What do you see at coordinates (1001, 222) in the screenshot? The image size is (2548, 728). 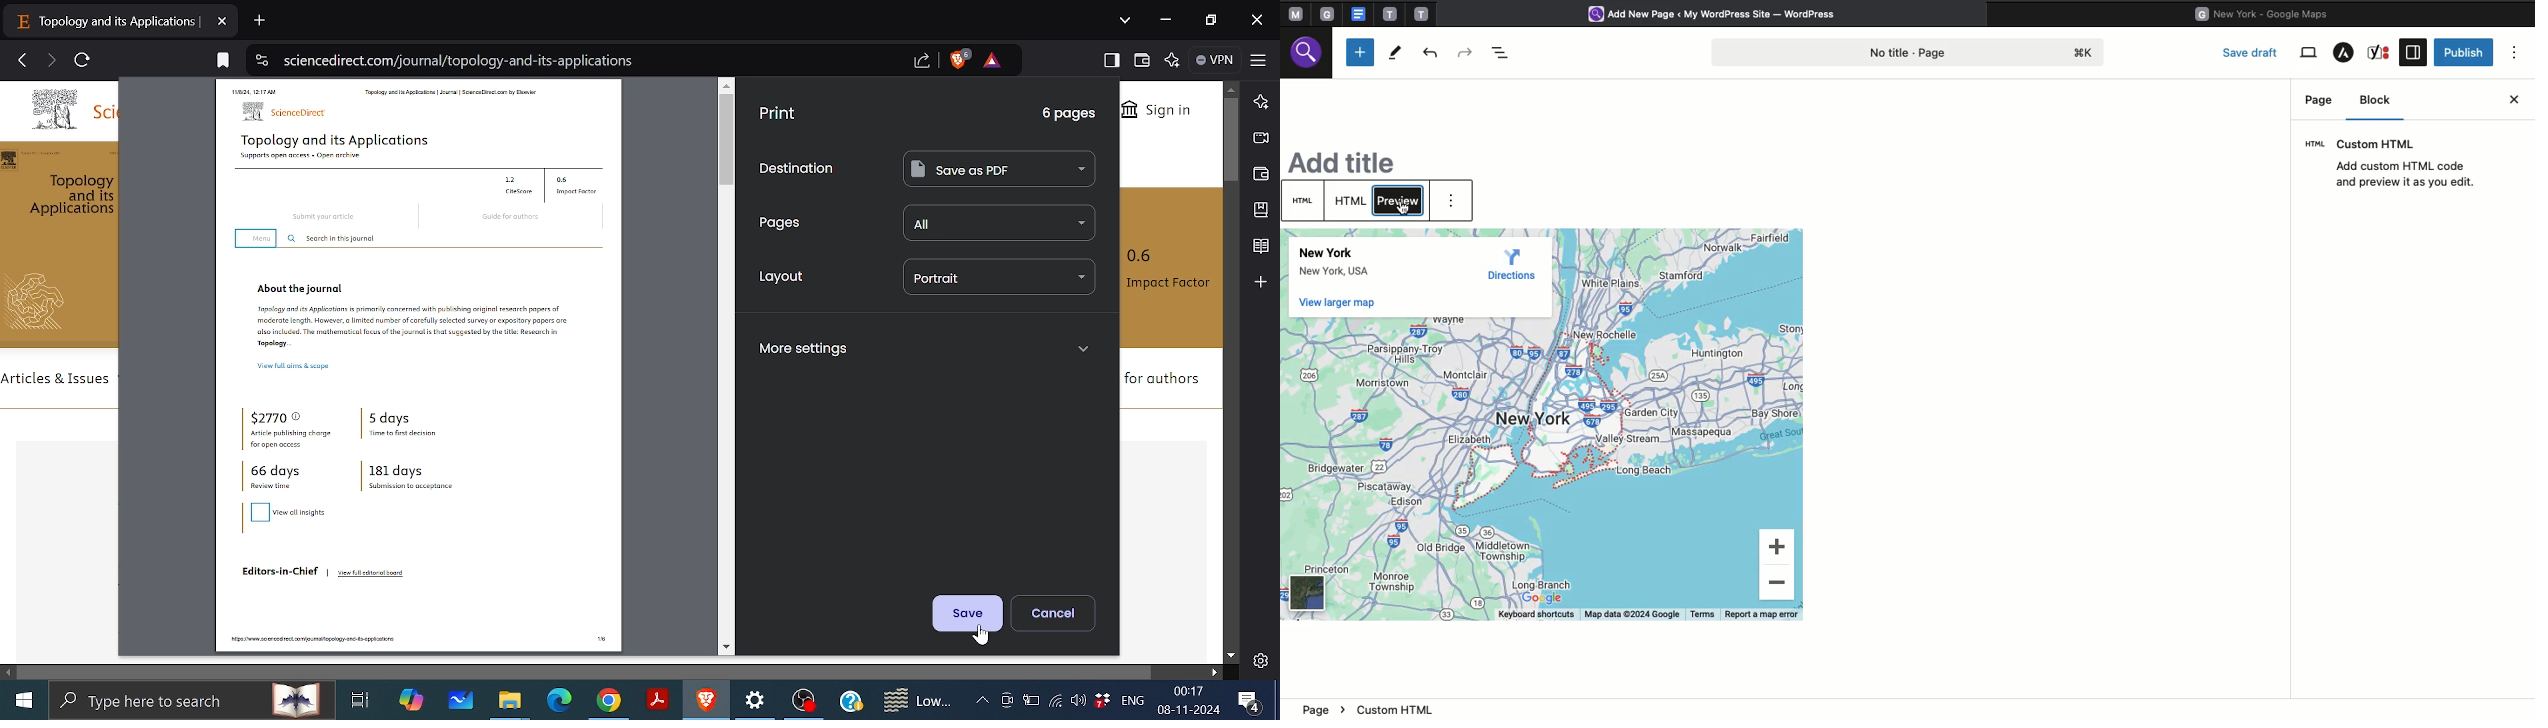 I see `all` at bounding box center [1001, 222].